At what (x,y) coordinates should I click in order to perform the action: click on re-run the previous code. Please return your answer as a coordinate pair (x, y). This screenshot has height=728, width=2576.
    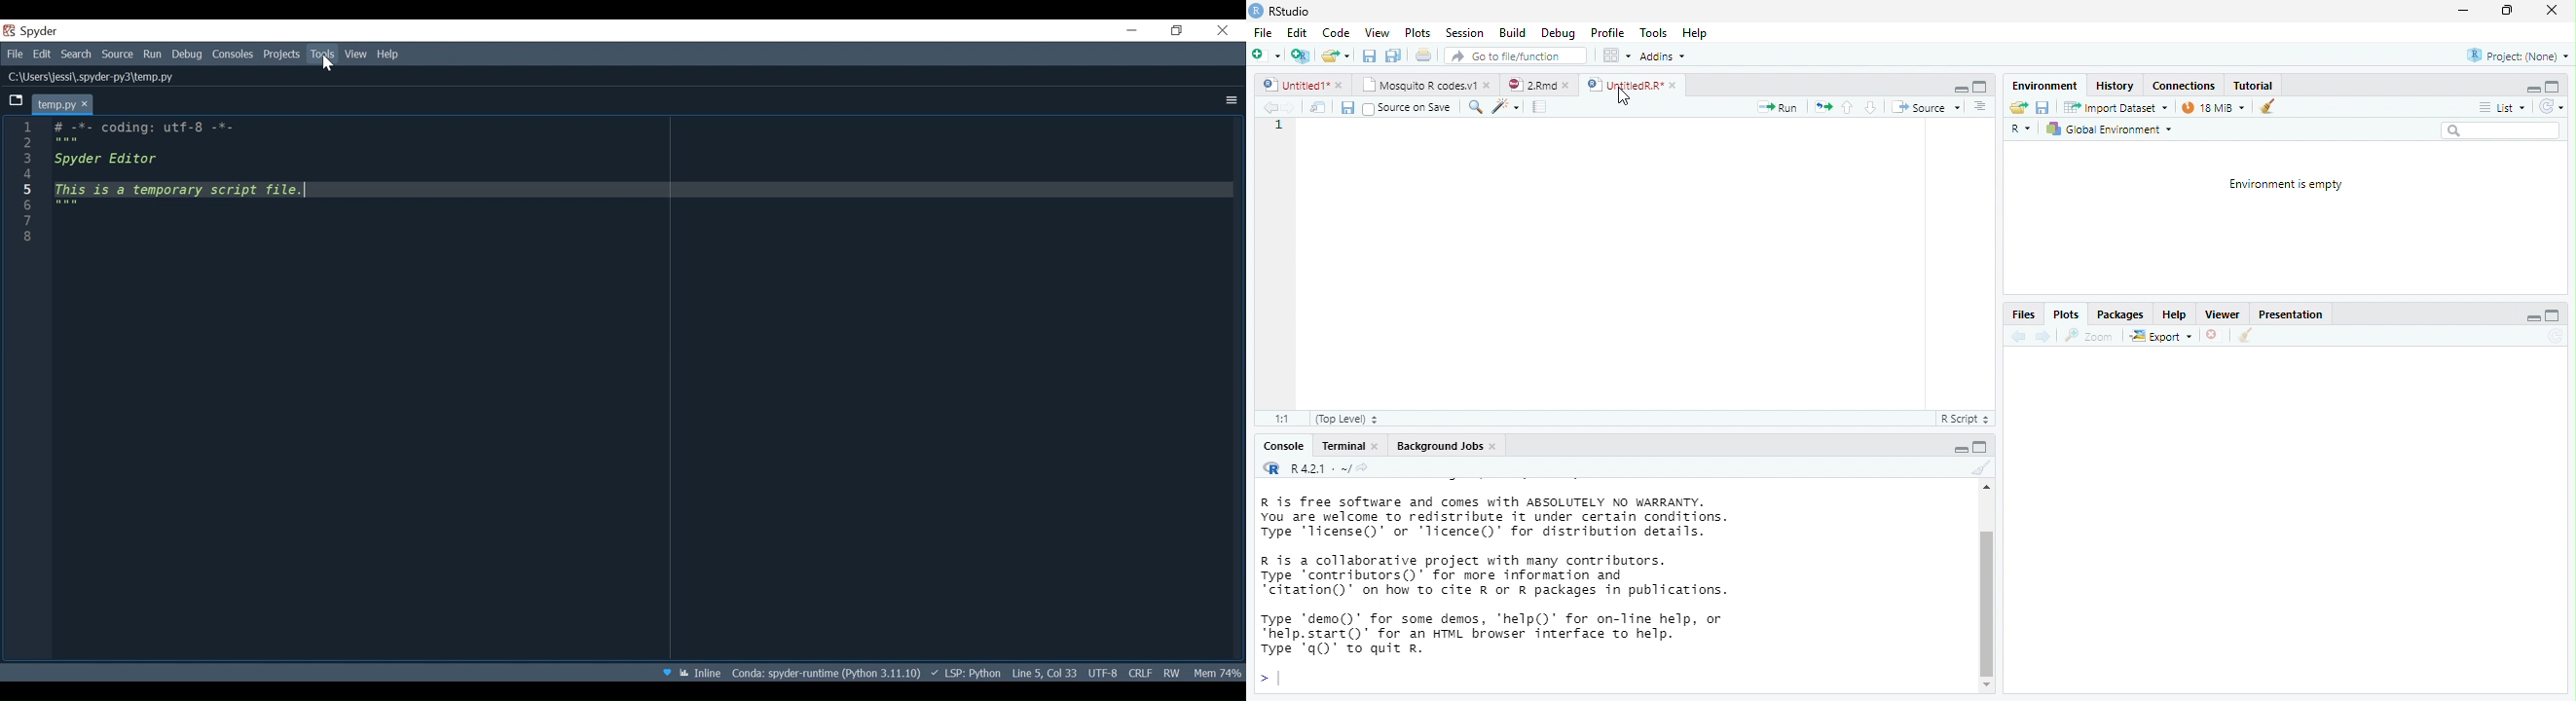
    Looking at the image, I should click on (1823, 107).